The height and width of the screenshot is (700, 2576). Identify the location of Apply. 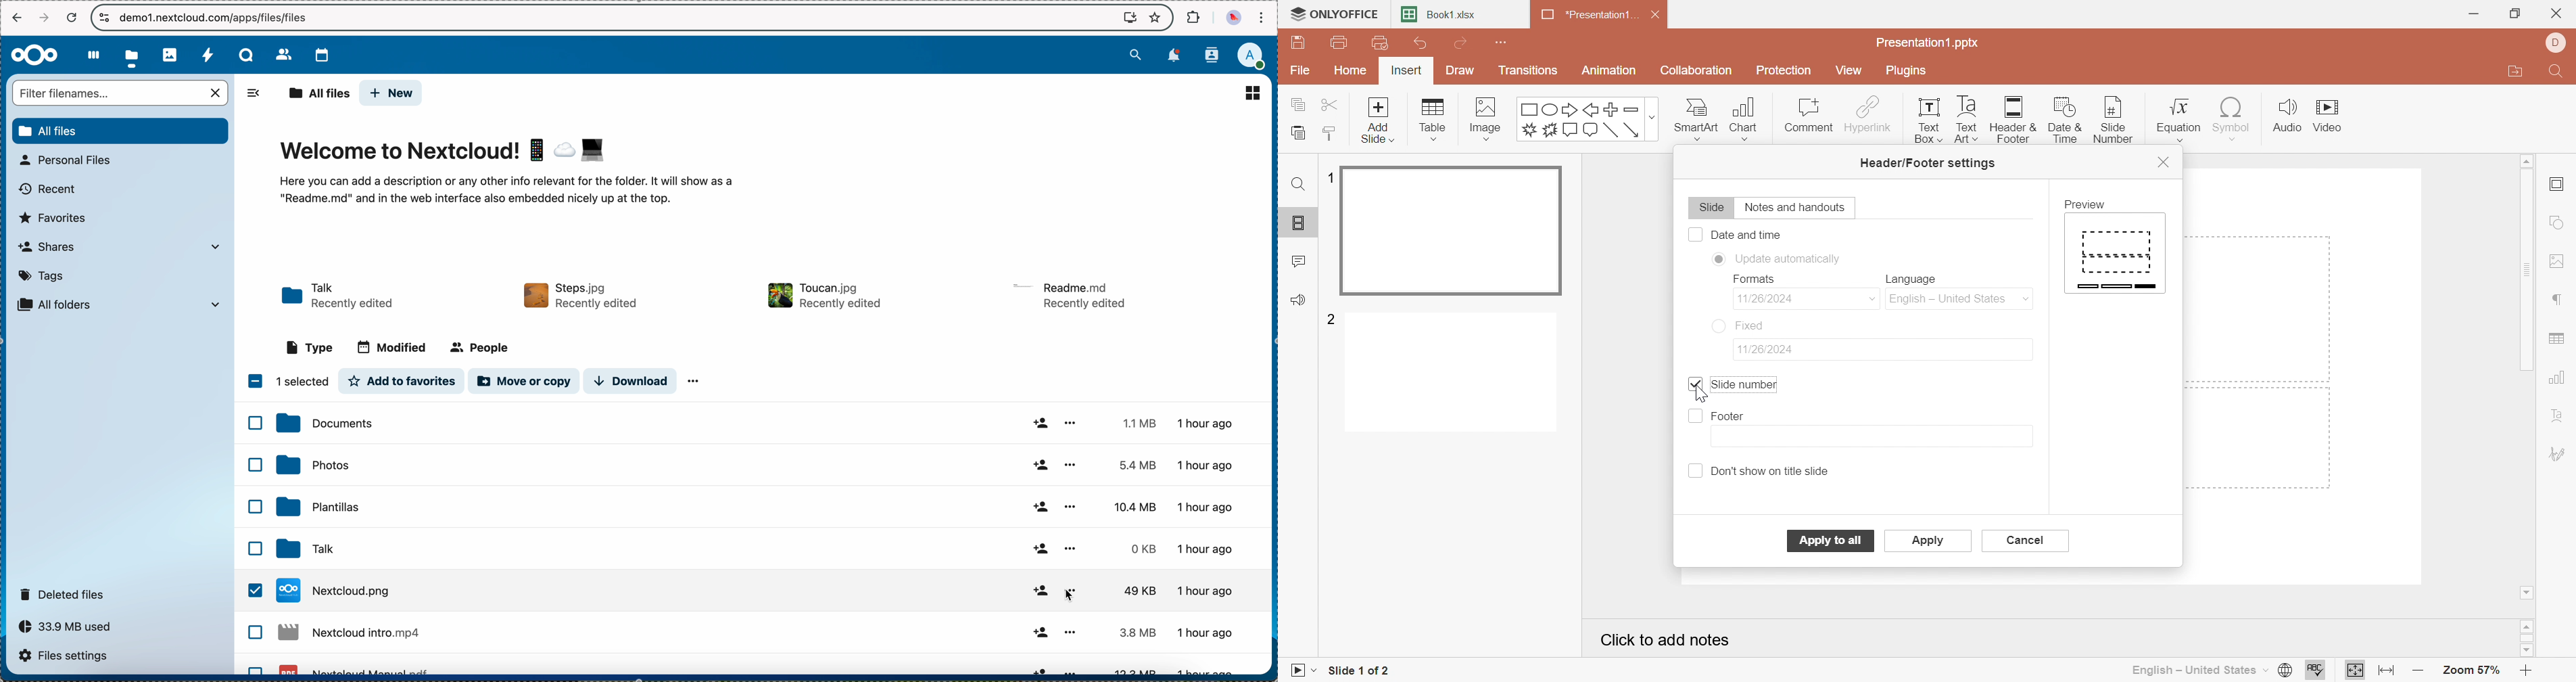
(1929, 542).